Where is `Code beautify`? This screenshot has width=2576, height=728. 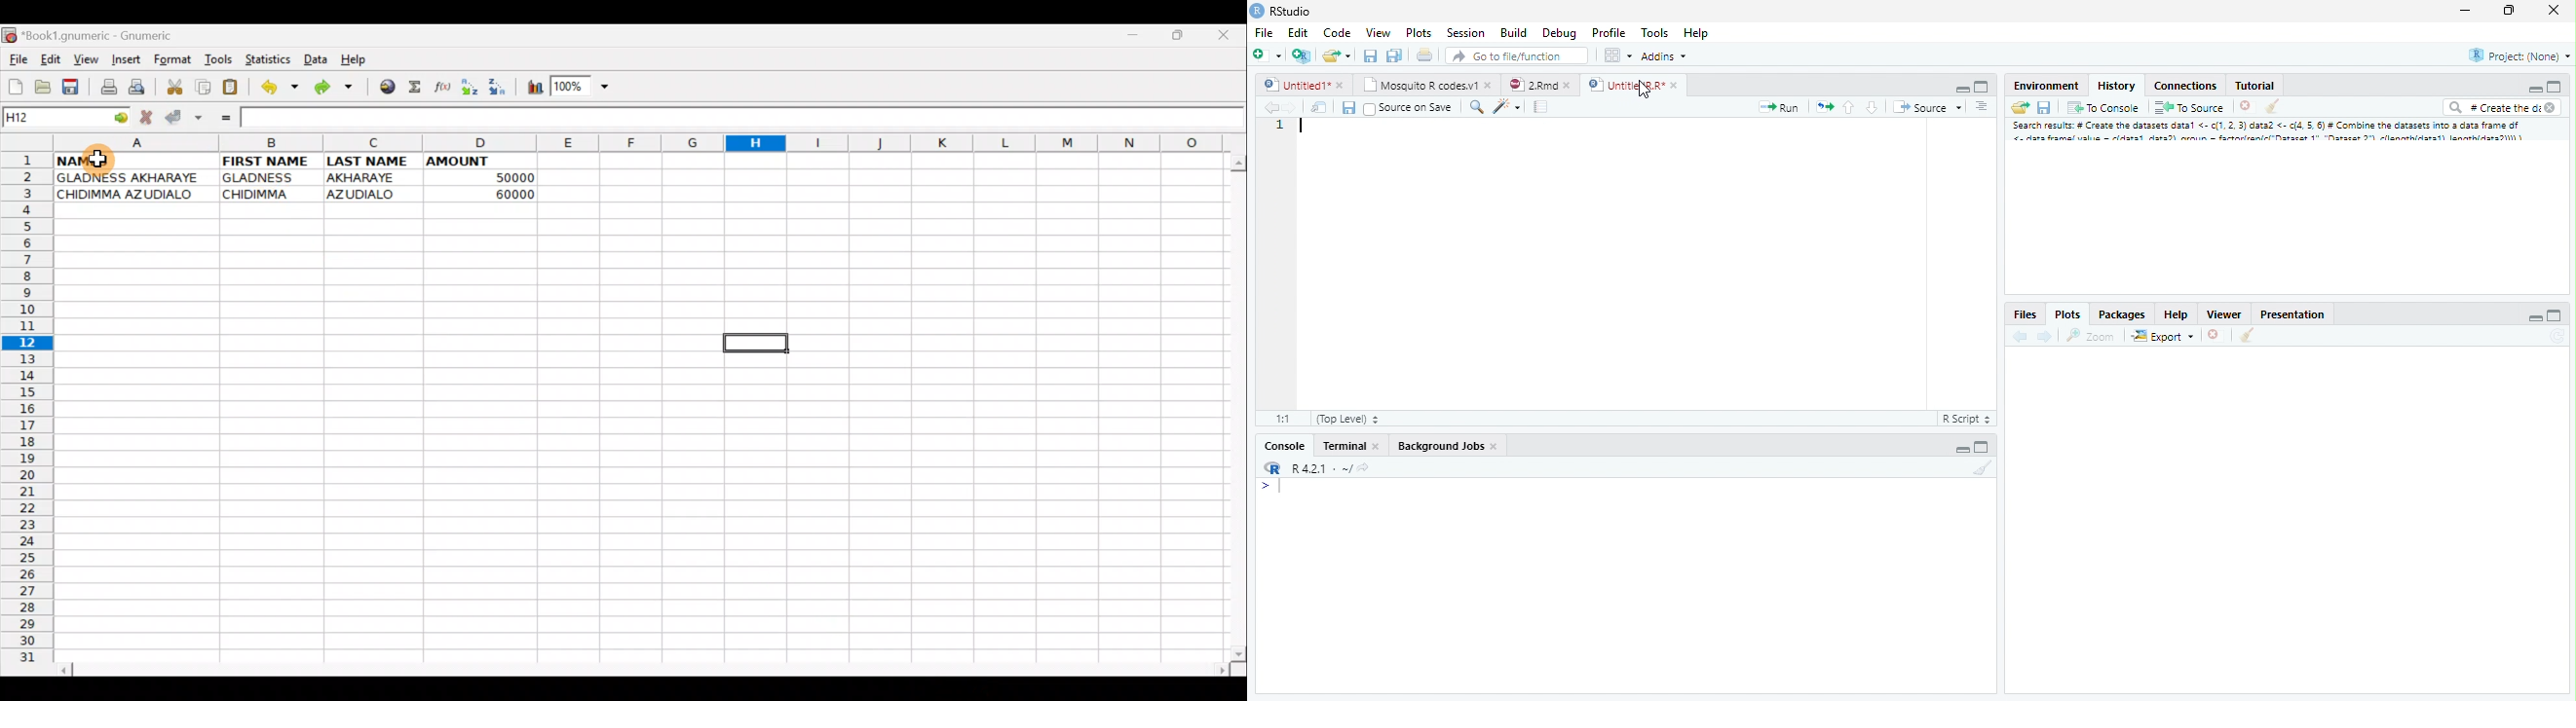 Code beautify is located at coordinates (1509, 107).